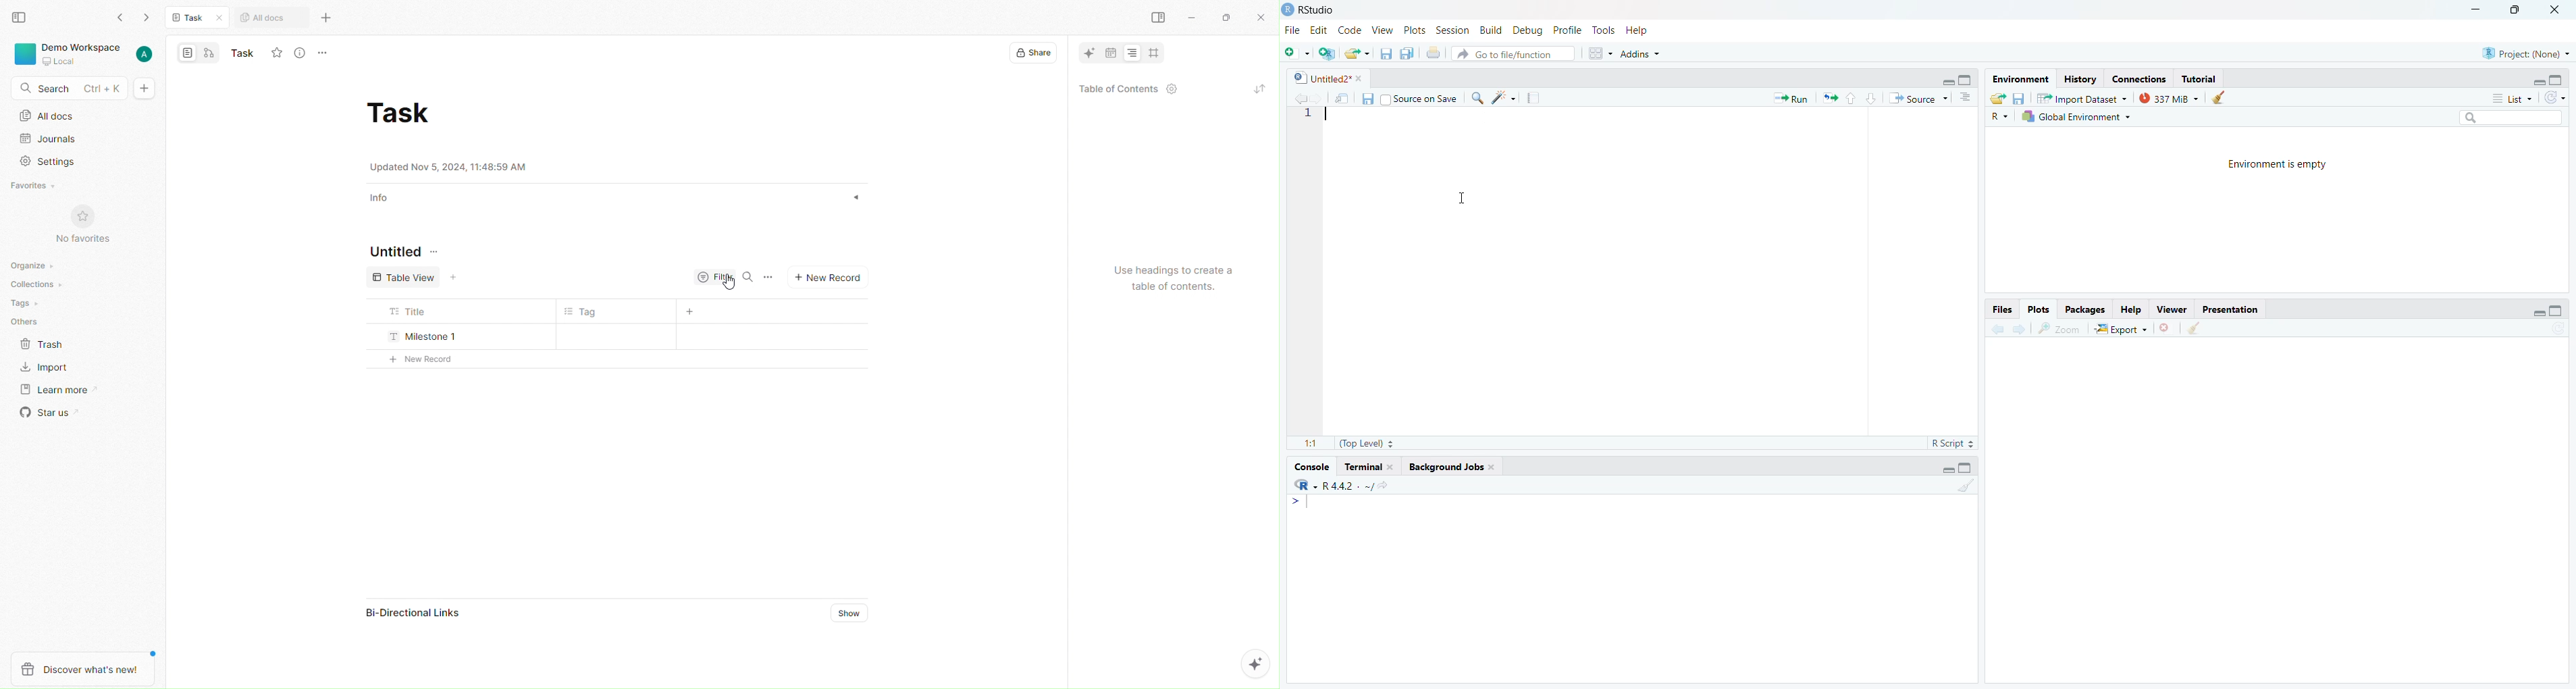 This screenshot has height=700, width=2576. Describe the element at coordinates (2079, 80) in the screenshot. I see `History` at that location.